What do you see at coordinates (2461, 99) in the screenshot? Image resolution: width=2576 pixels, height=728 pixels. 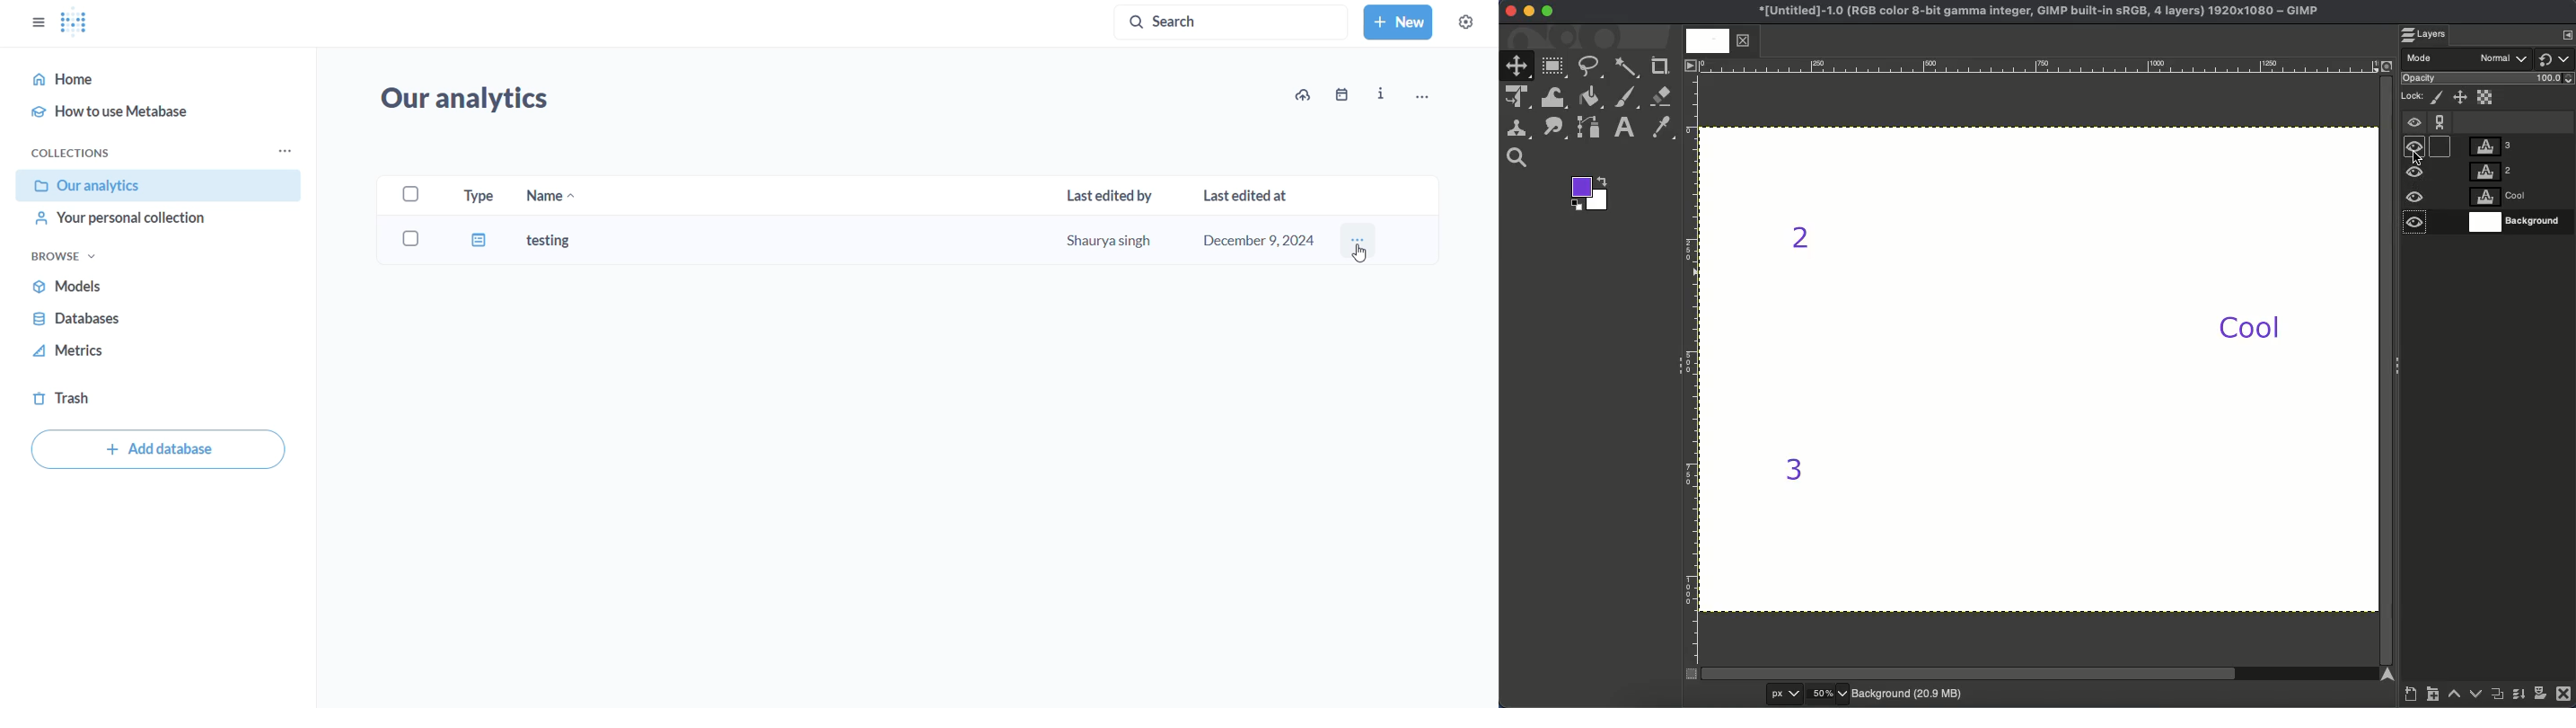 I see `Position and size` at bounding box center [2461, 99].